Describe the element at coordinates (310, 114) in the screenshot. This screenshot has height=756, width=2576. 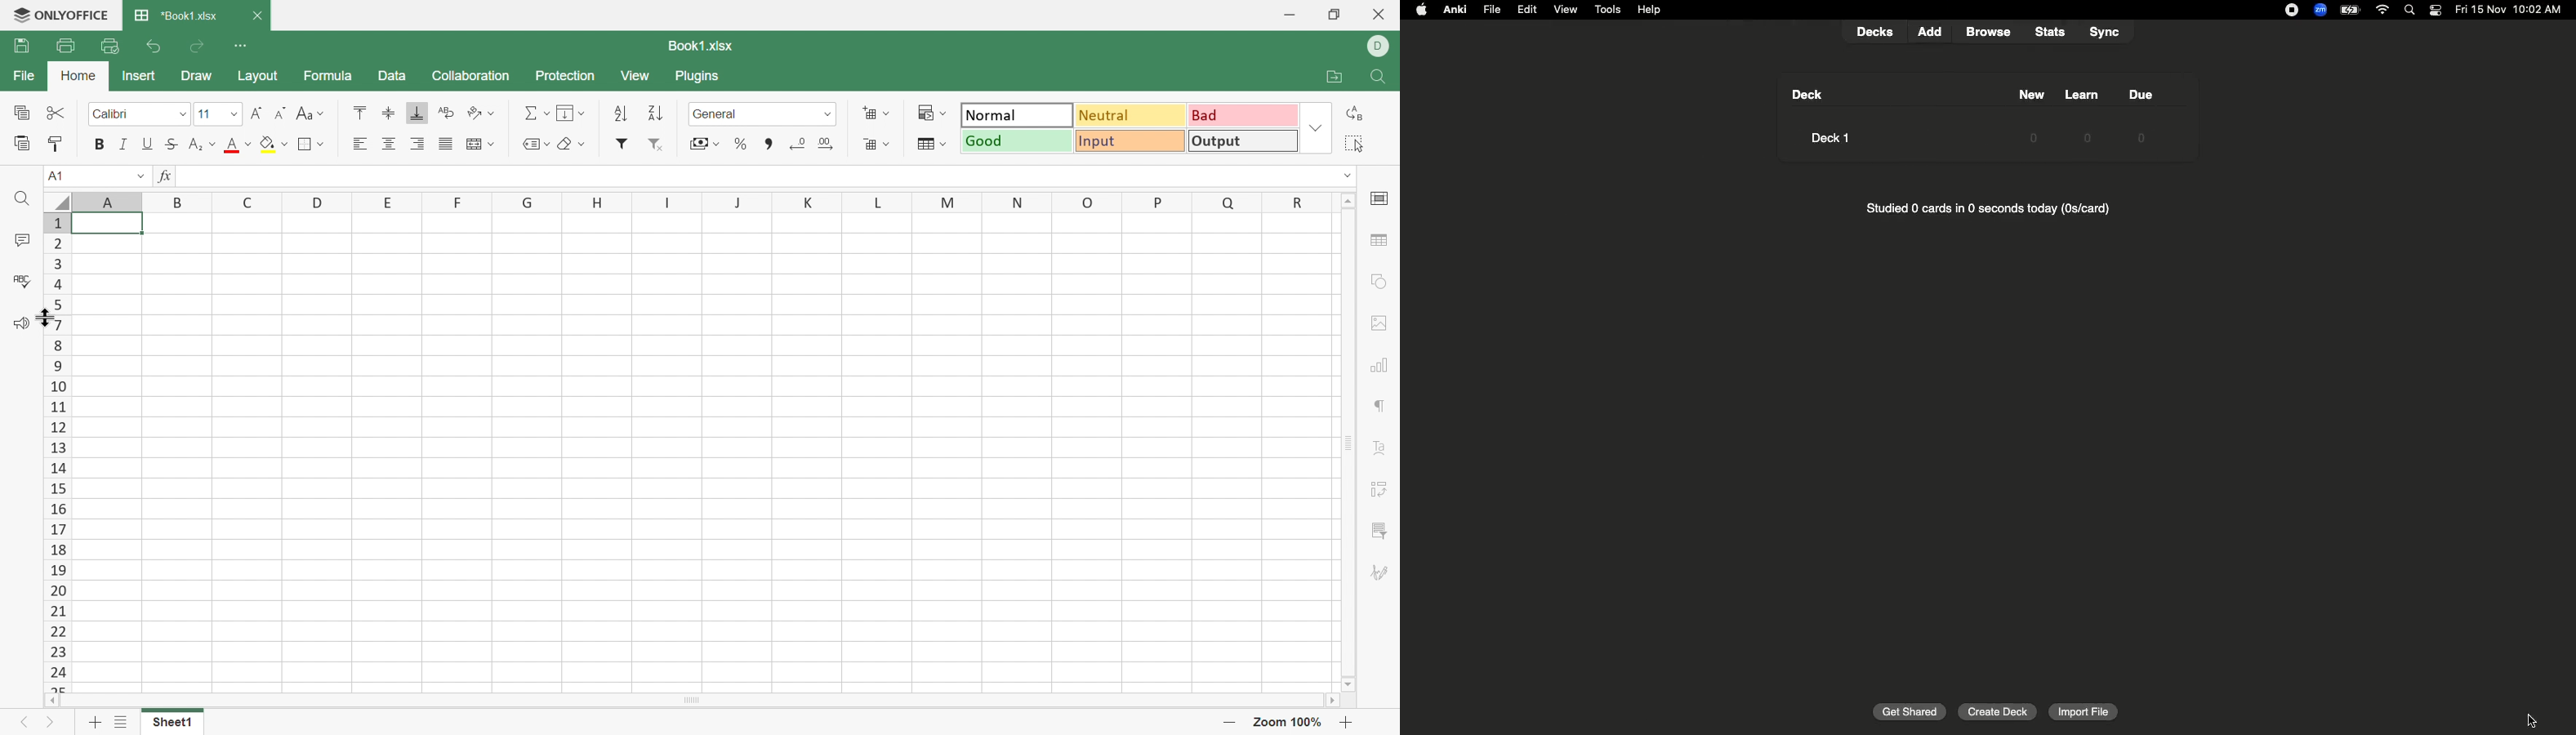
I see `Change case` at that location.